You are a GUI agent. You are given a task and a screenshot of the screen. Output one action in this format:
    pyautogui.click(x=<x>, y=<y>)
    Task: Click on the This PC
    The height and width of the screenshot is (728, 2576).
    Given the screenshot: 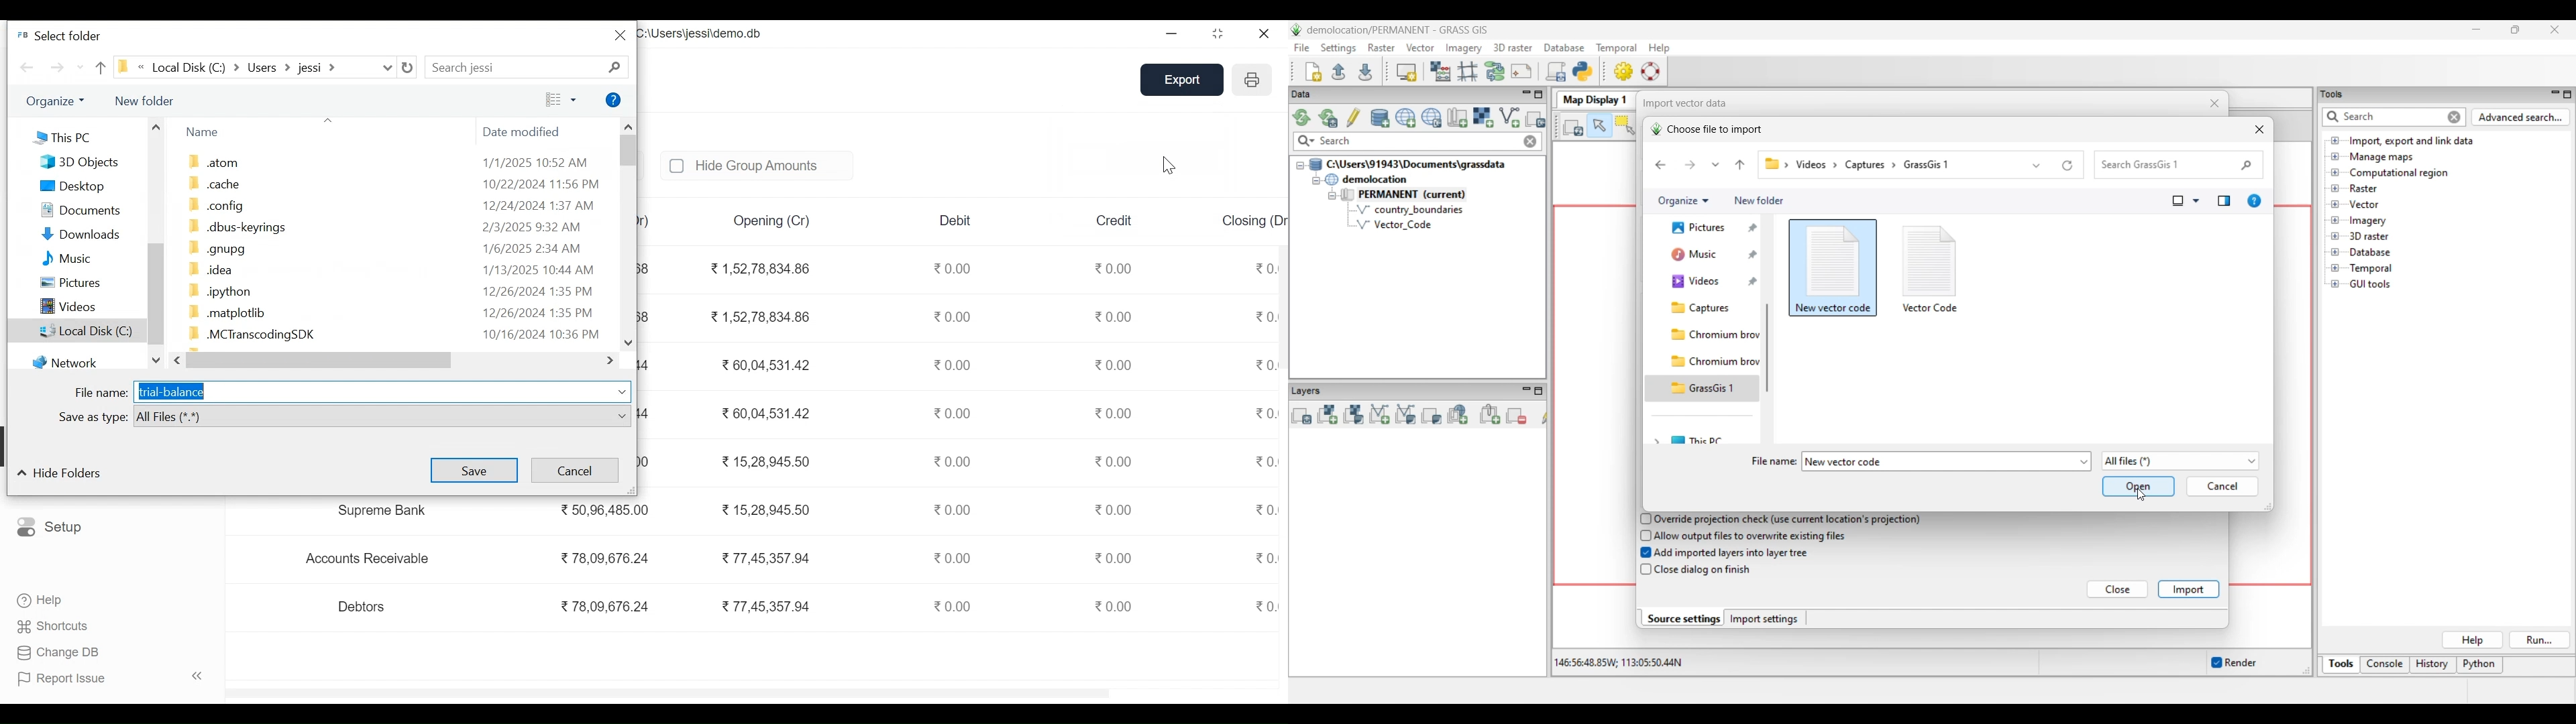 What is the action you would take?
    pyautogui.click(x=62, y=136)
    